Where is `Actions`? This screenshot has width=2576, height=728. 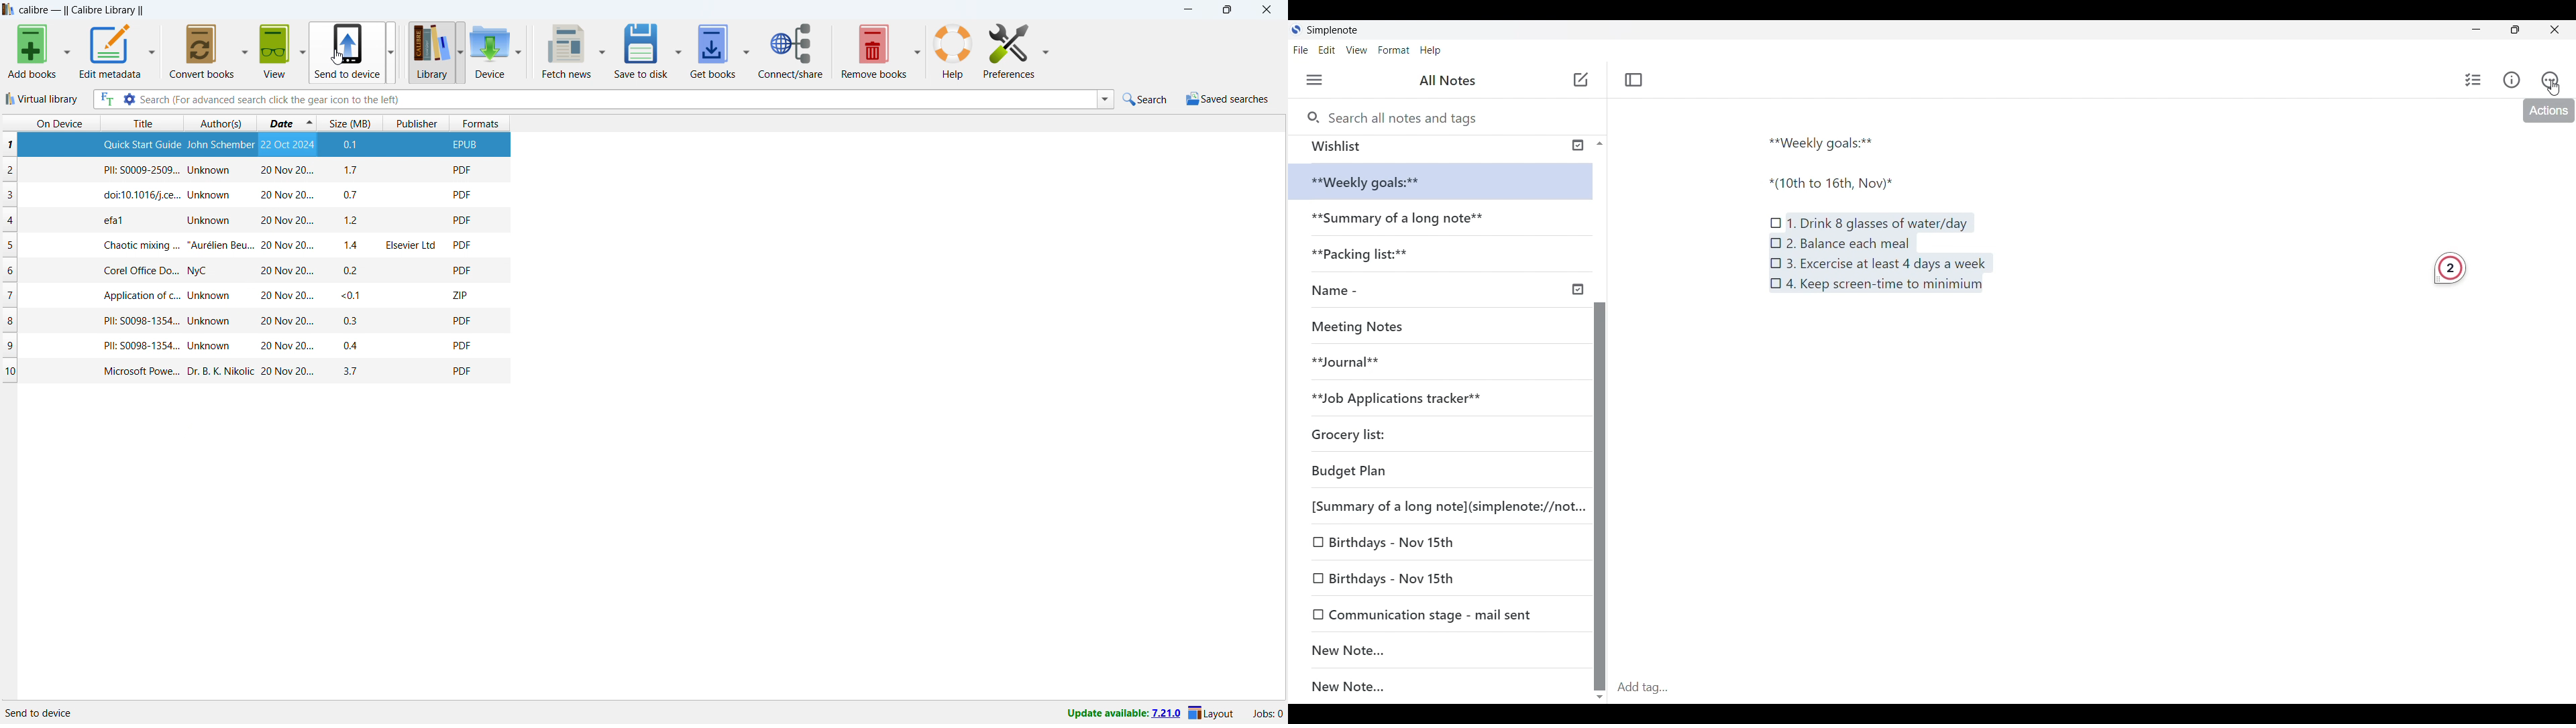 Actions is located at coordinates (2556, 80).